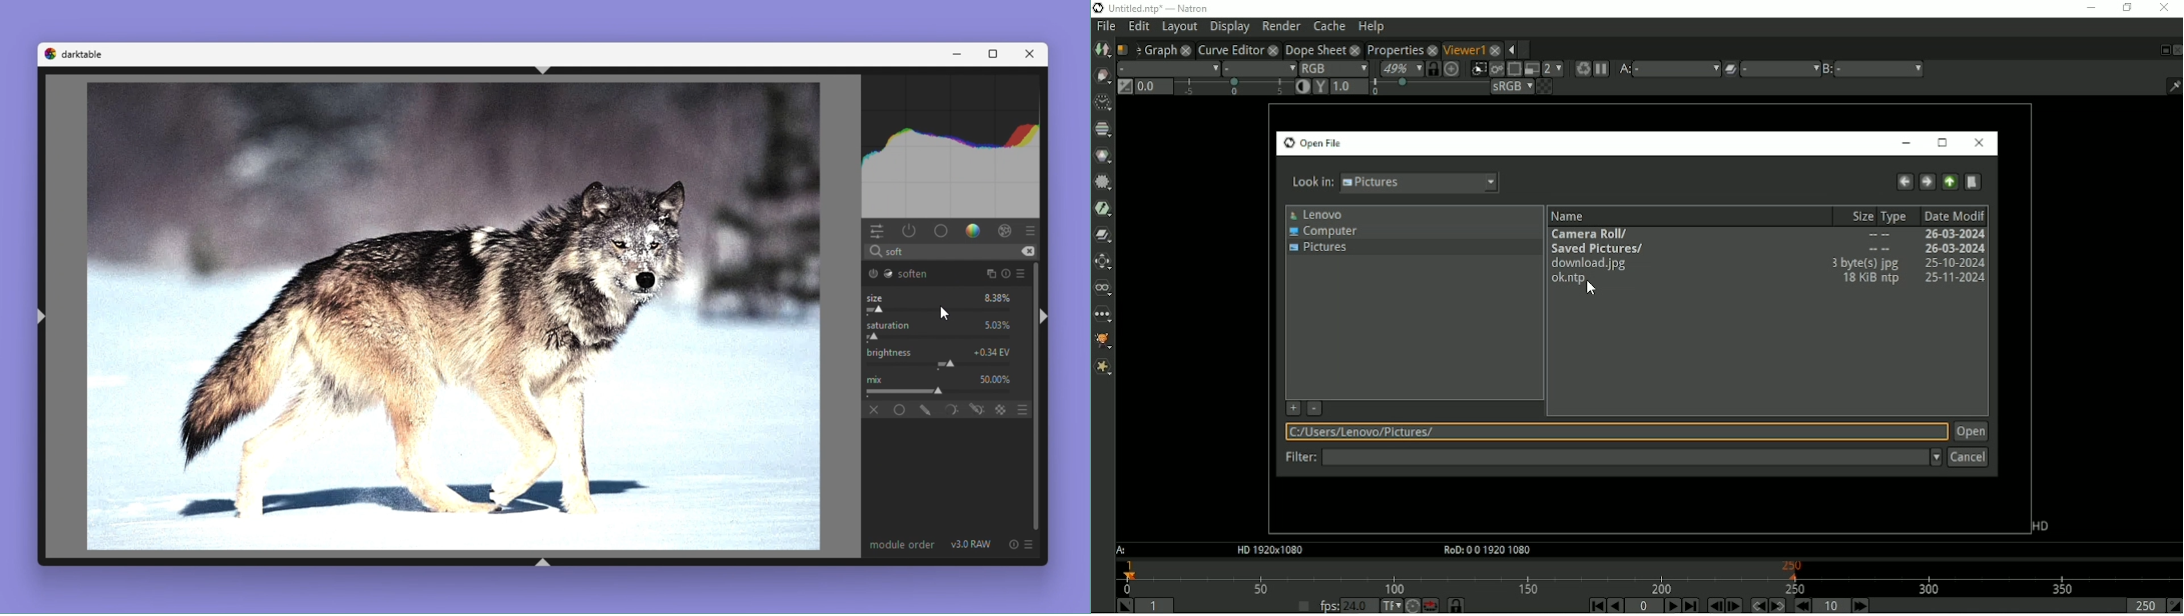  Describe the element at coordinates (877, 378) in the screenshot. I see `mix` at that location.